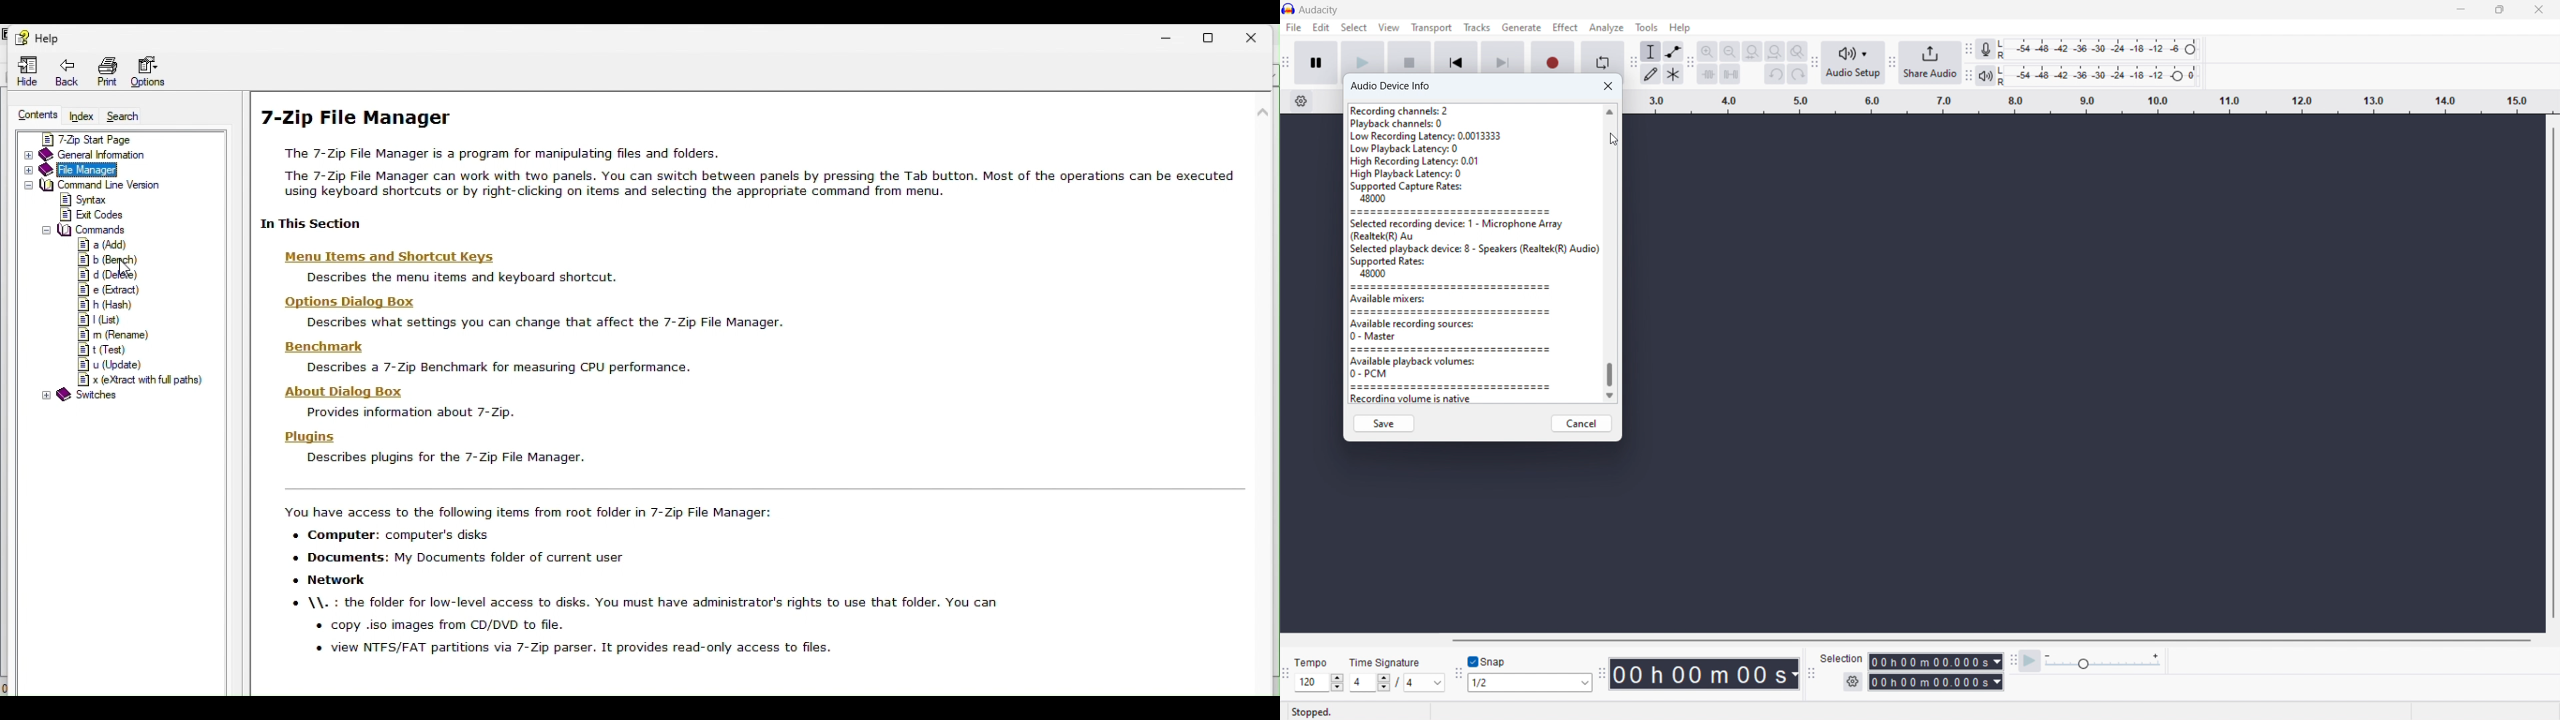 Image resolution: width=2576 pixels, height=728 pixels. I want to click on exit, so click(96, 216).